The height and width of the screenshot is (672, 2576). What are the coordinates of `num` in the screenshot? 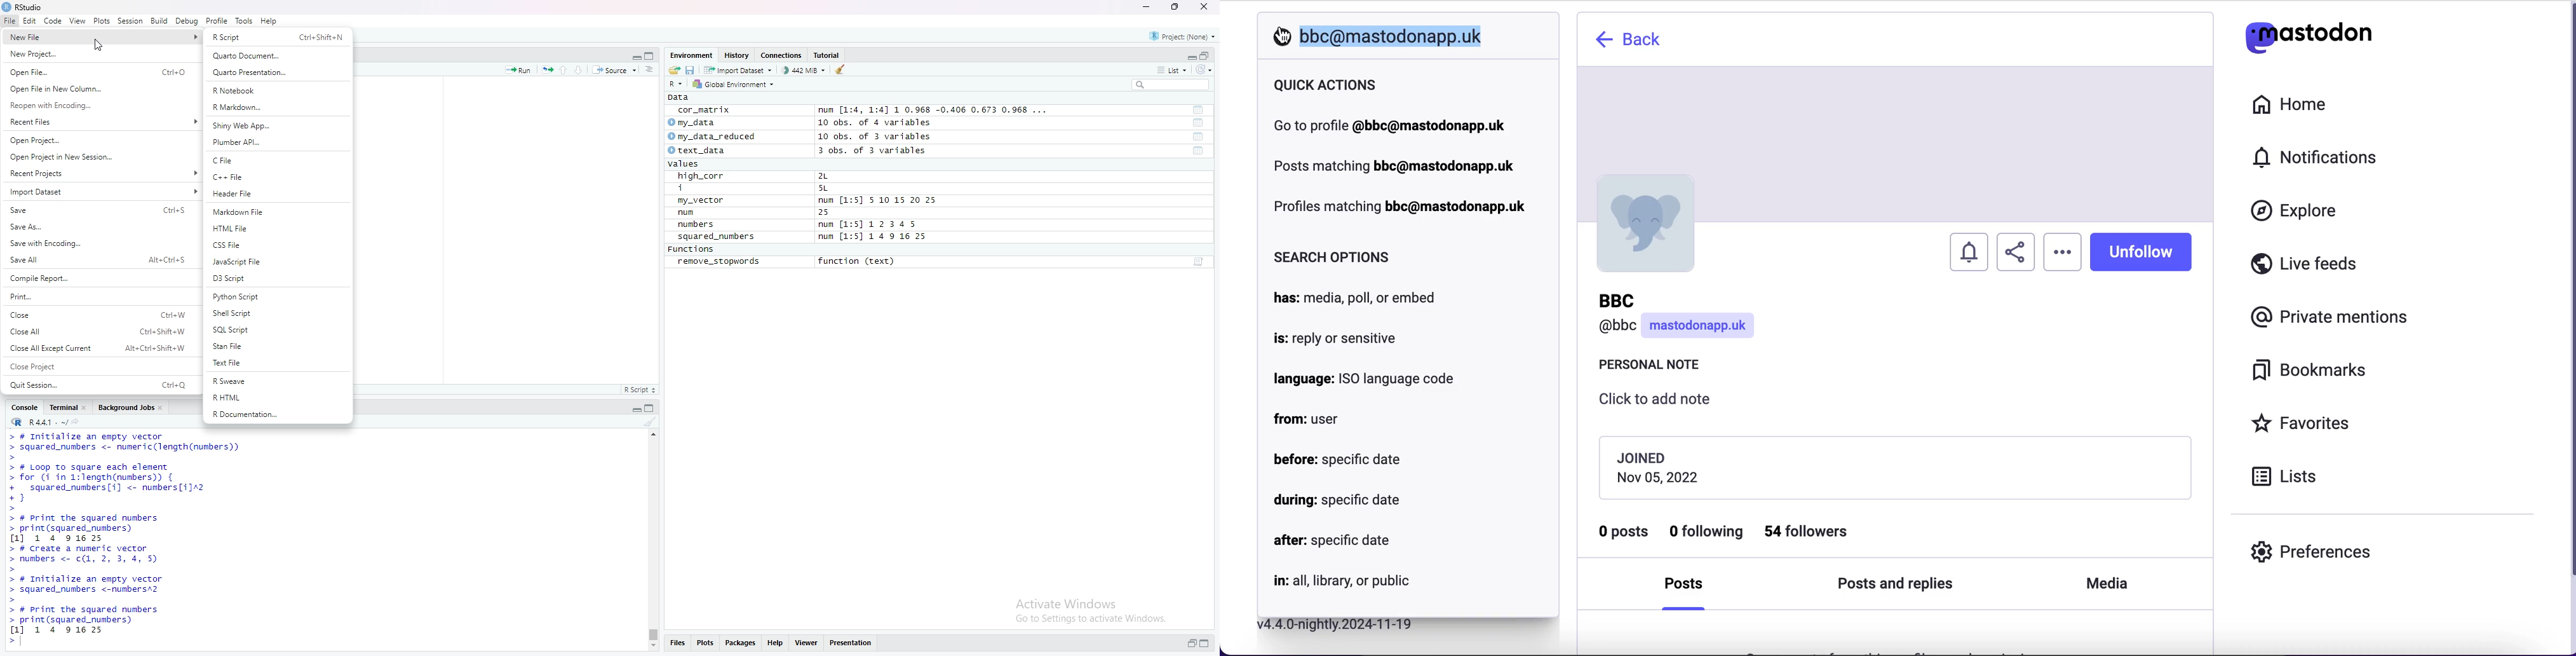 It's located at (689, 213).